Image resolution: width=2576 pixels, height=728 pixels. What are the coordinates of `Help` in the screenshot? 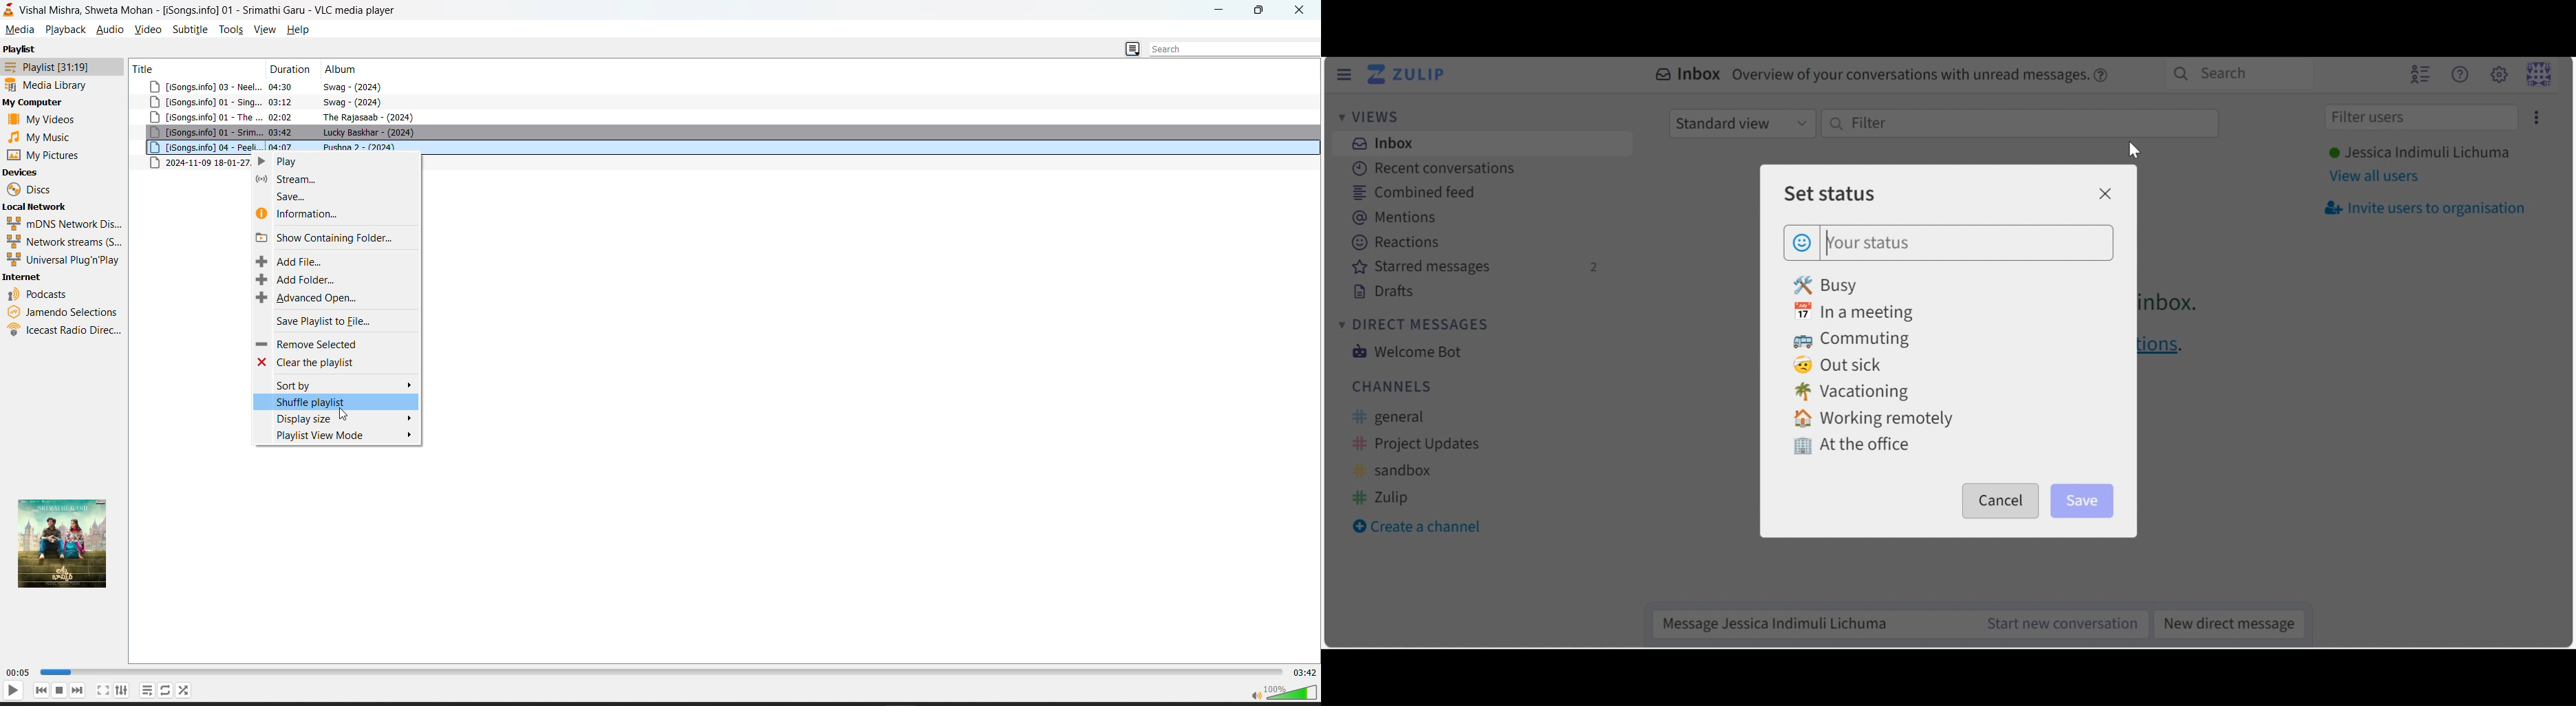 It's located at (2459, 75).